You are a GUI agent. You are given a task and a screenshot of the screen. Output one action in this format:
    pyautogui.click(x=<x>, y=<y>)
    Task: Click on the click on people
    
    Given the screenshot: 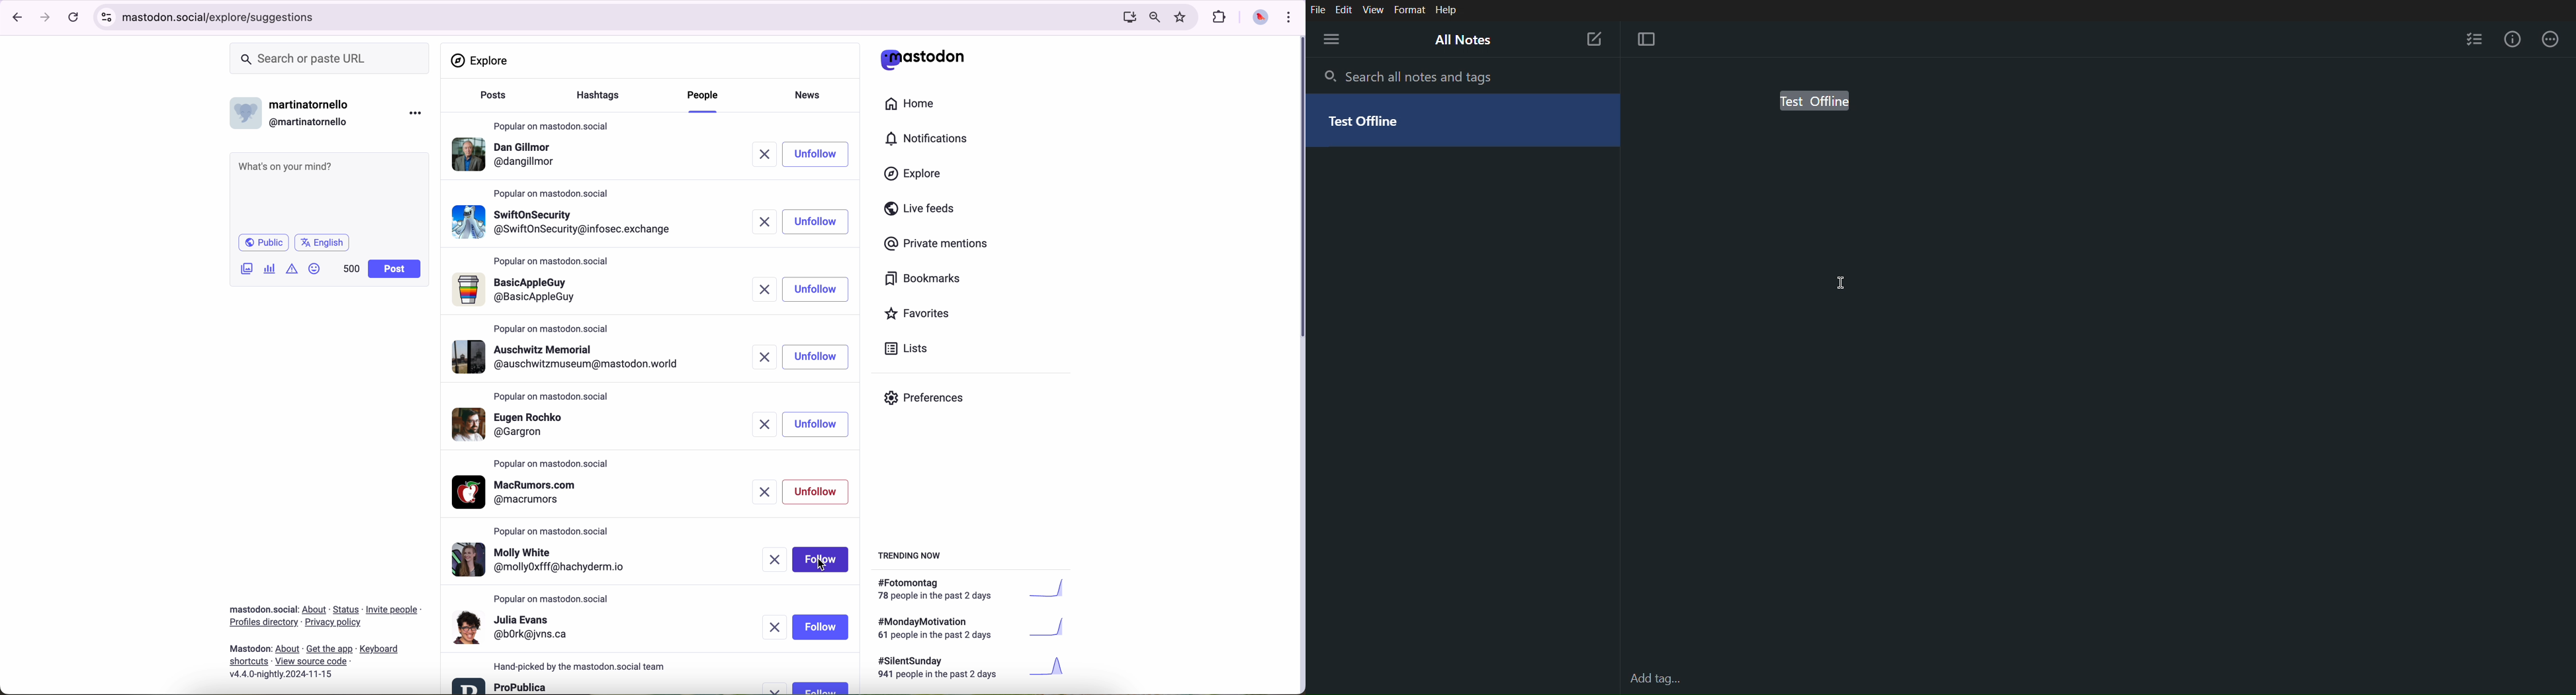 What is the action you would take?
    pyautogui.click(x=705, y=100)
    